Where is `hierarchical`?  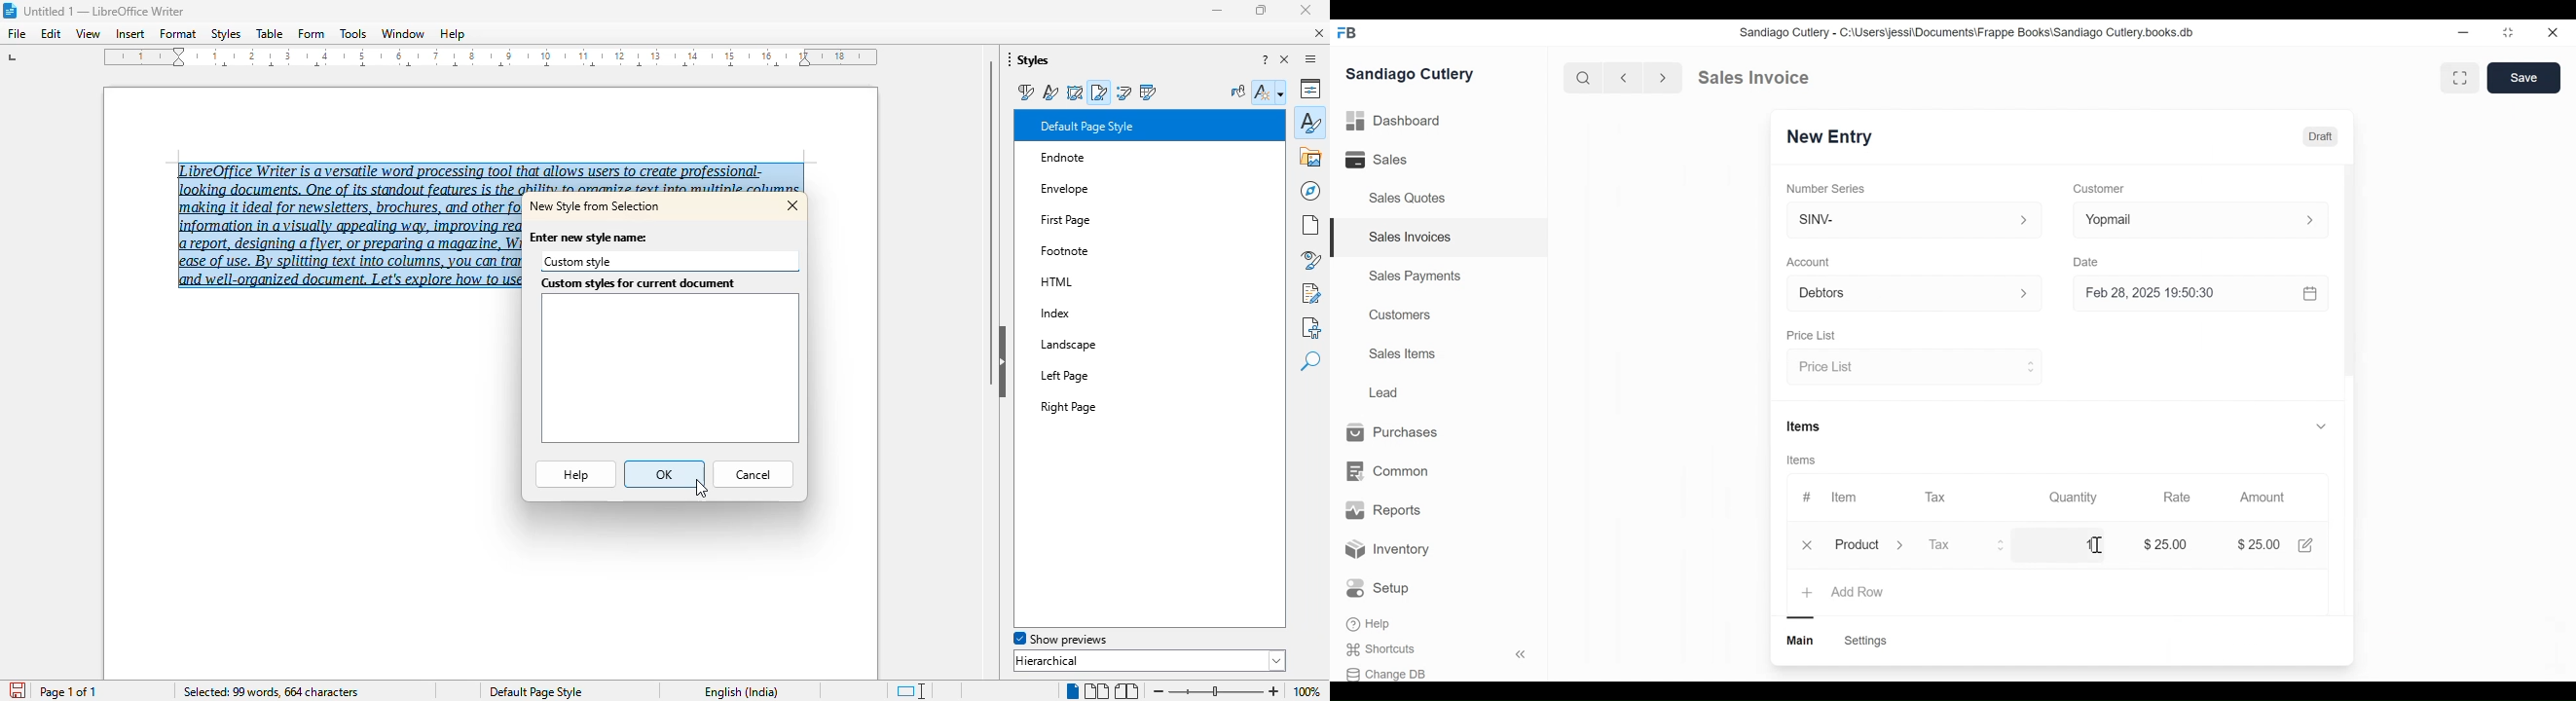 hierarchical is located at coordinates (1150, 660).